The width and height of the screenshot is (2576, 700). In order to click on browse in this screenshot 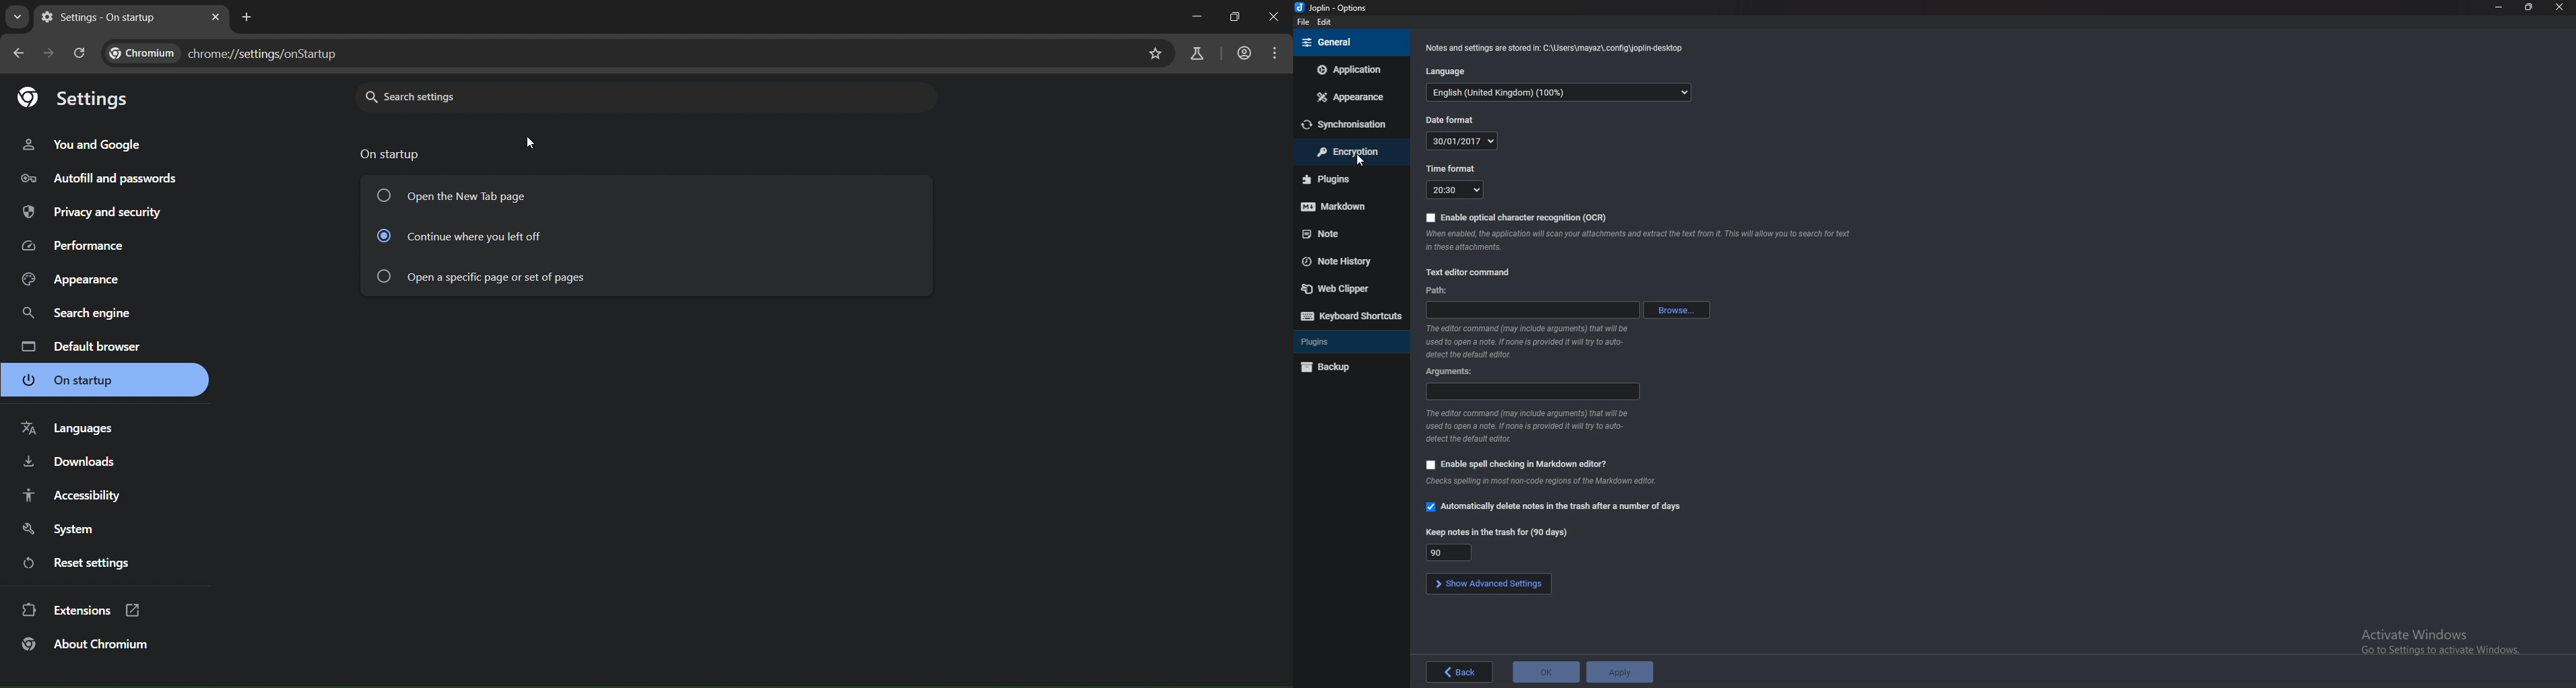, I will do `click(1679, 311)`.